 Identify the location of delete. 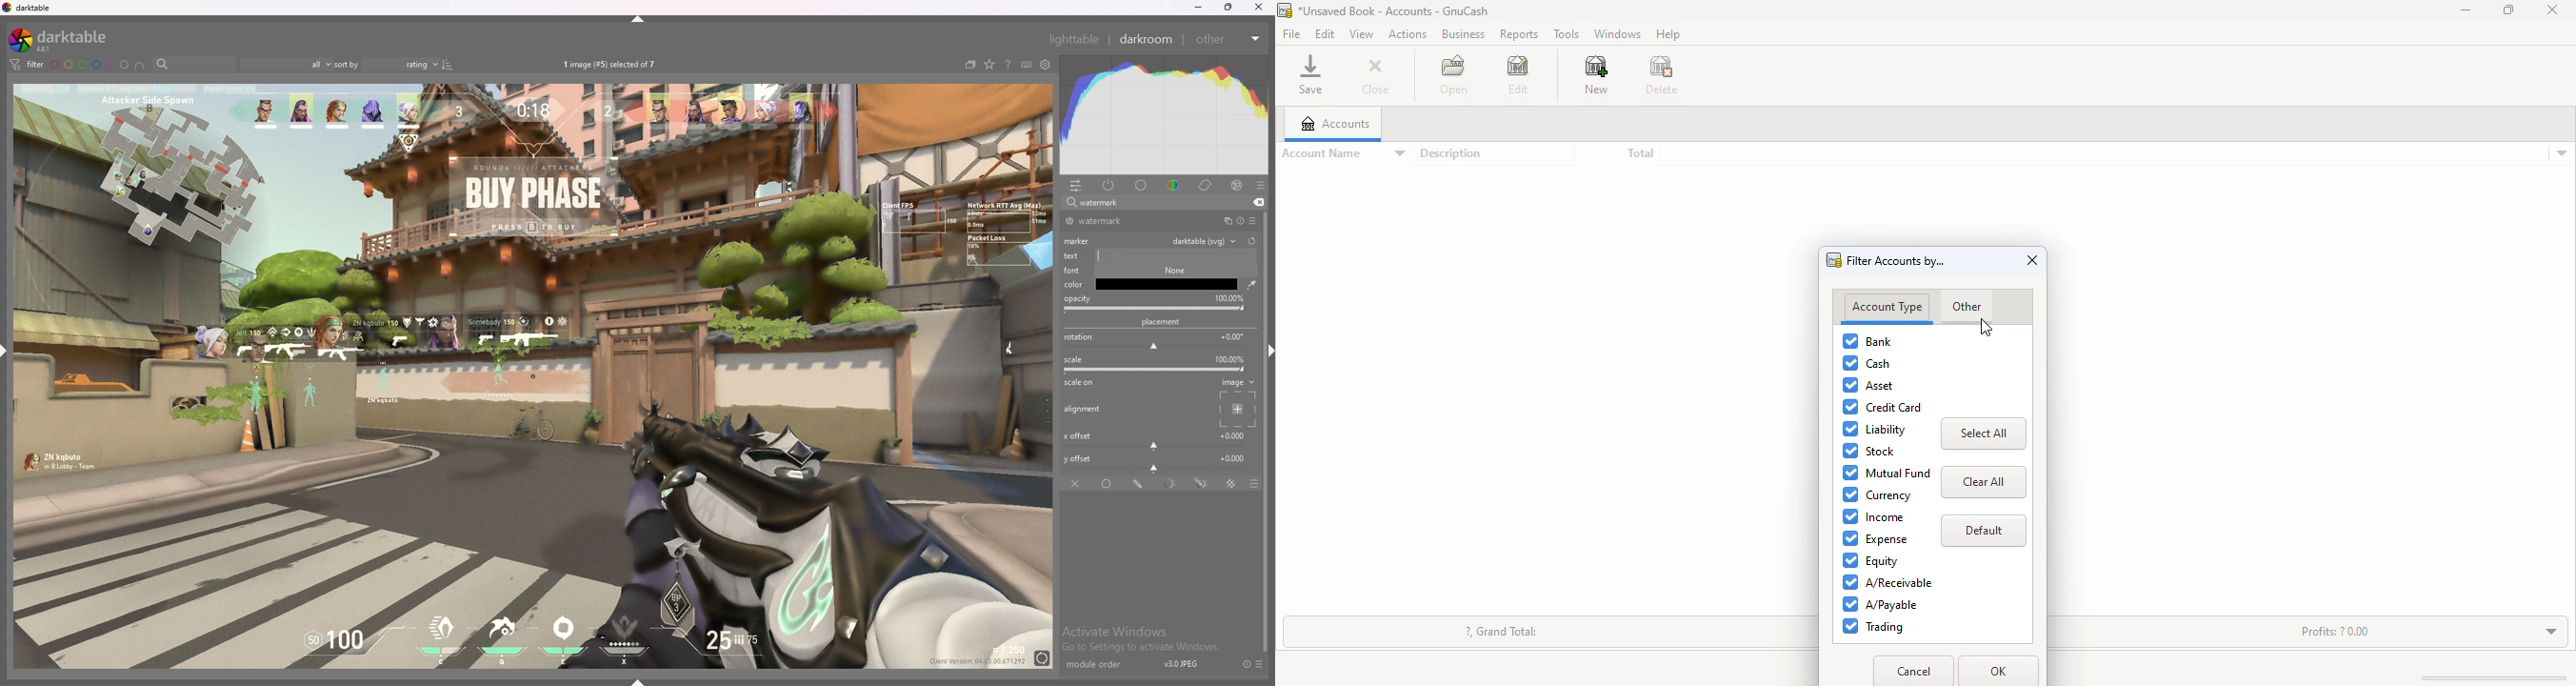
(1662, 75).